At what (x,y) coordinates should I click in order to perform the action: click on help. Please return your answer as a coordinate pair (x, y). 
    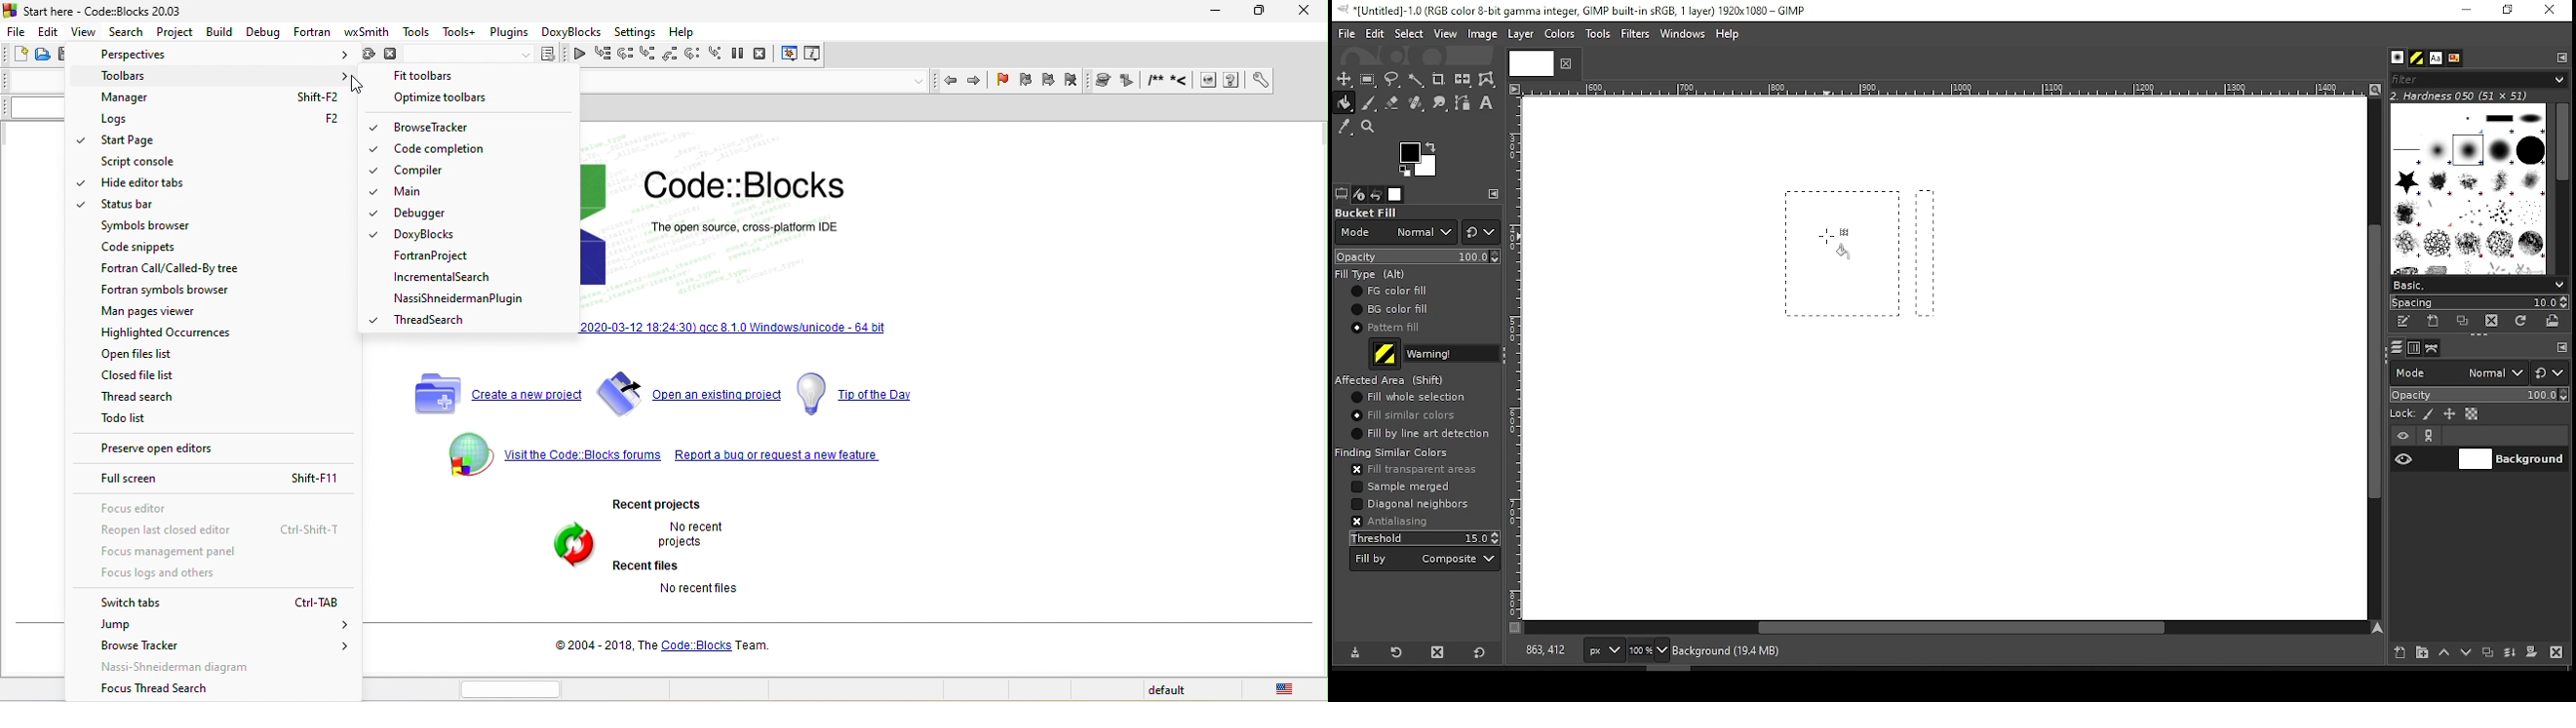
    Looking at the image, I should click on (1728, 35).